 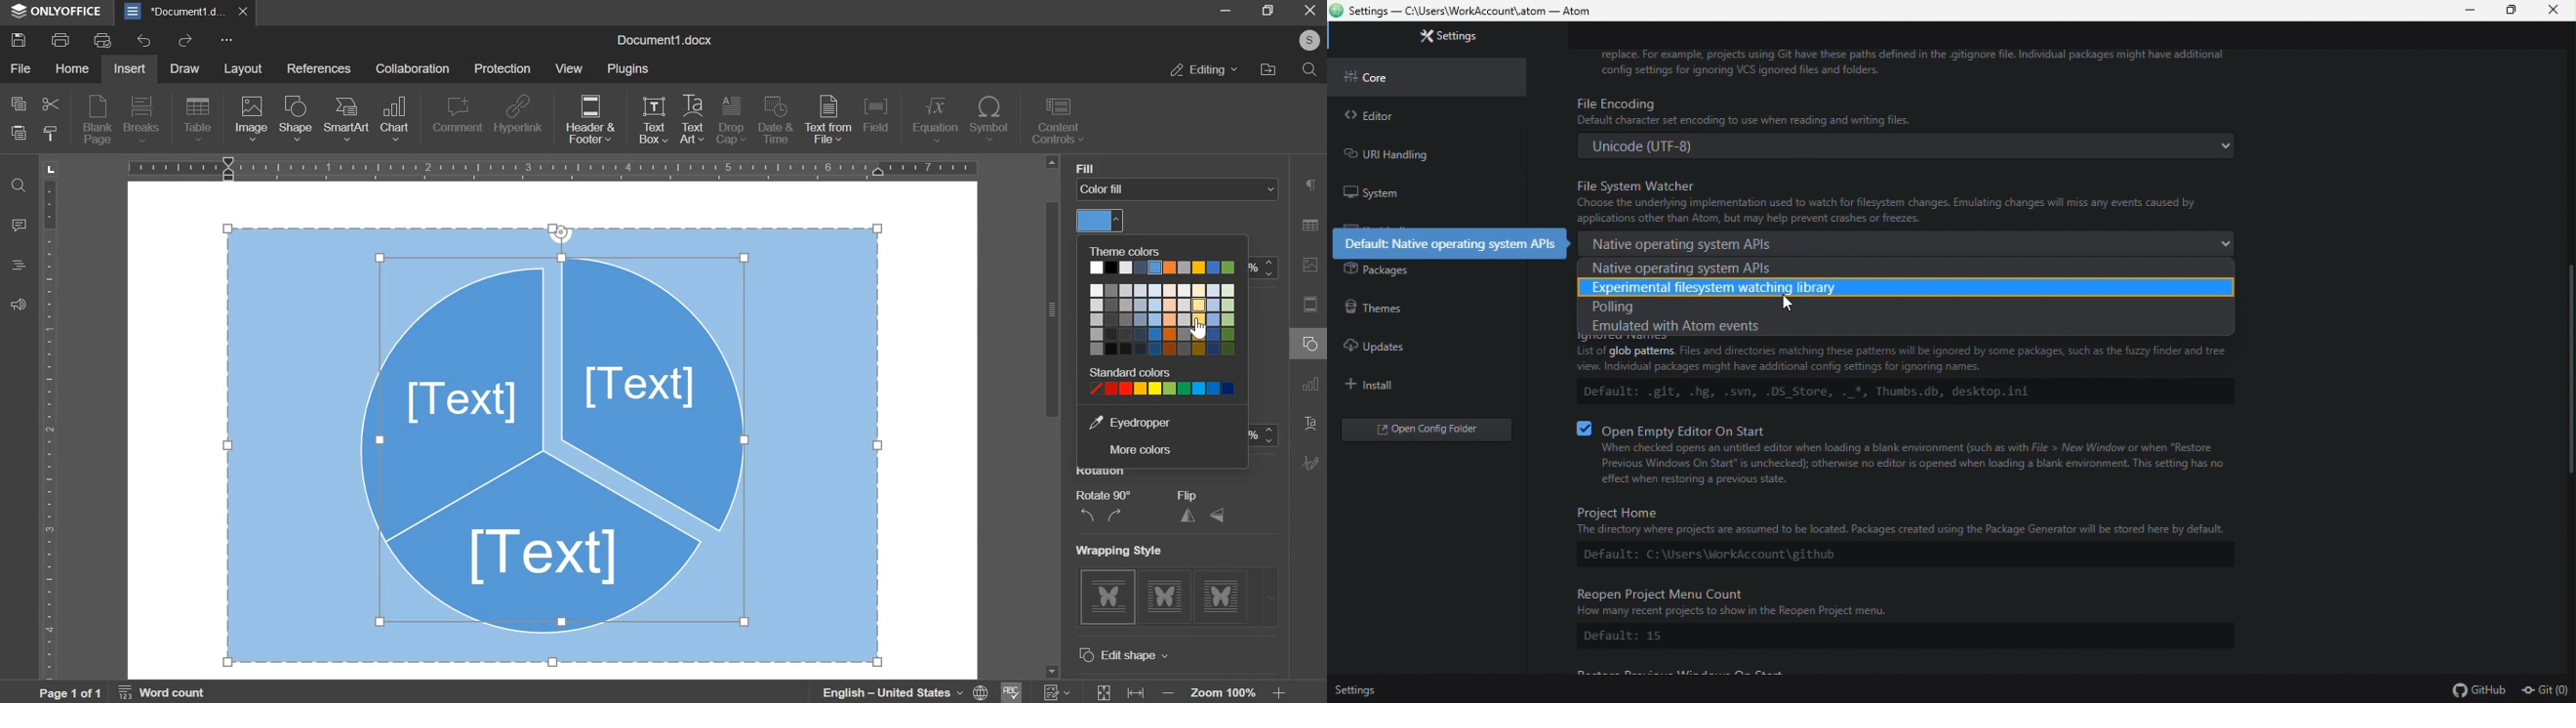 I want to click on header & footer, so click(x=591, y=120).